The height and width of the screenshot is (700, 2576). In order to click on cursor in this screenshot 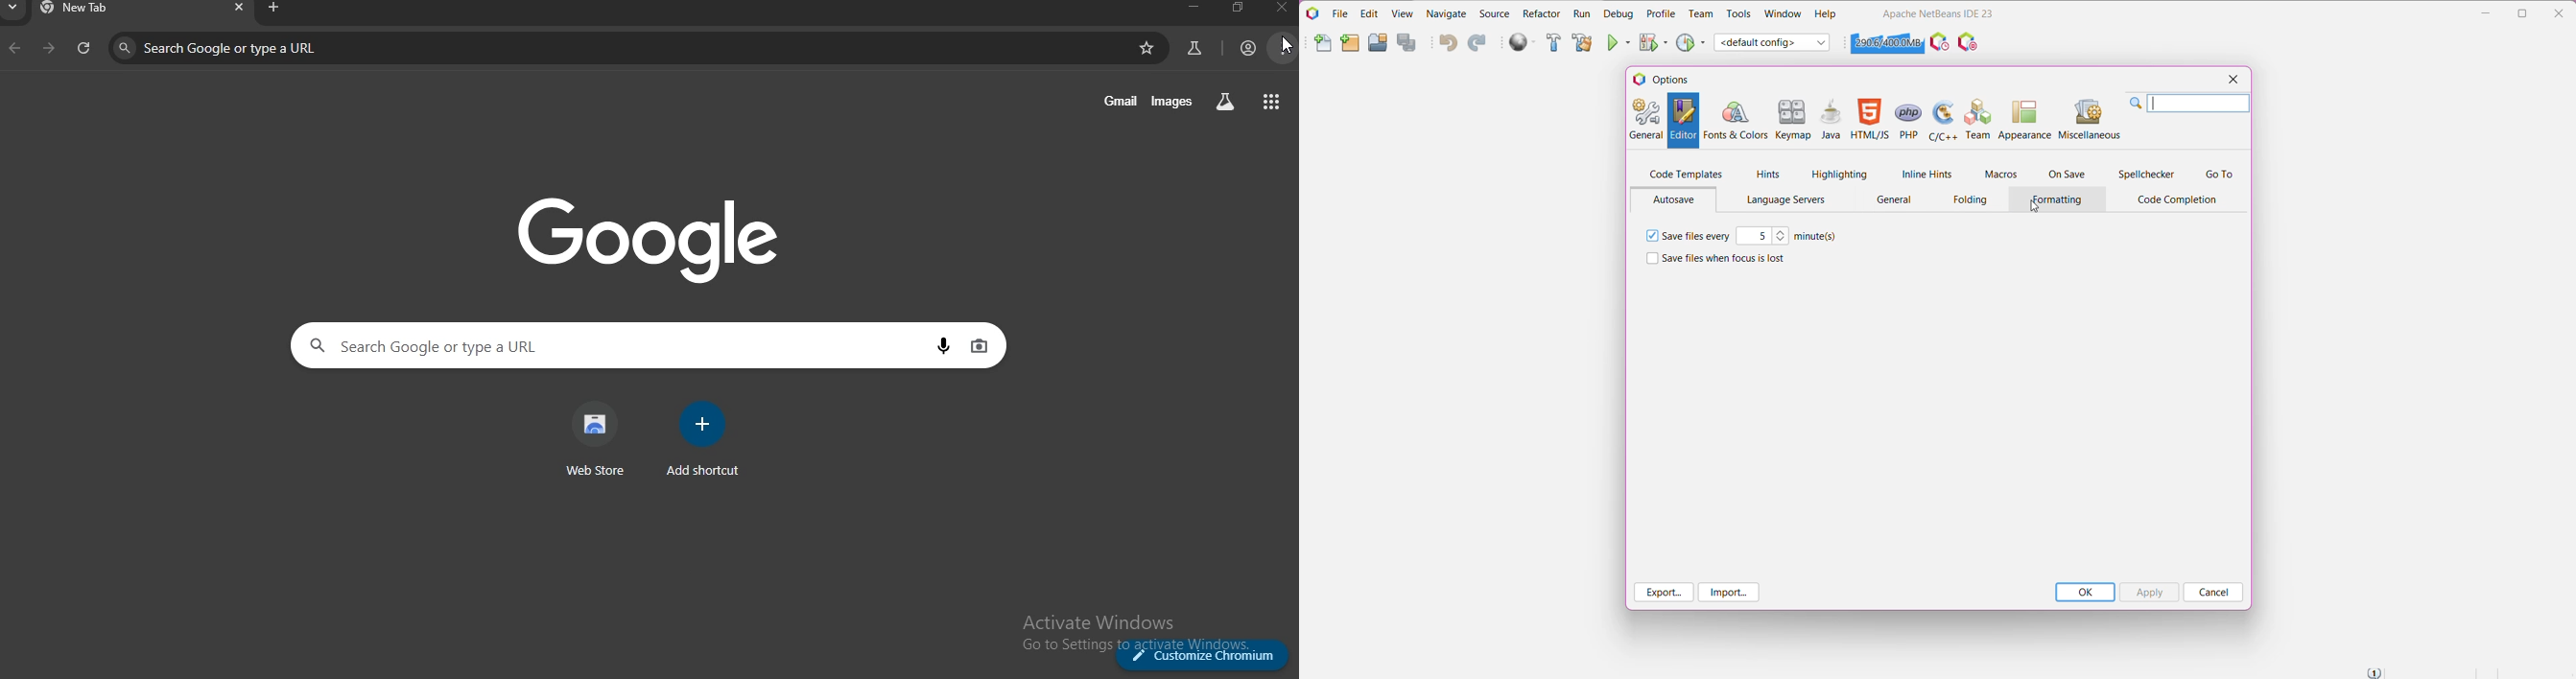, I will do `click(2036, 208)`.